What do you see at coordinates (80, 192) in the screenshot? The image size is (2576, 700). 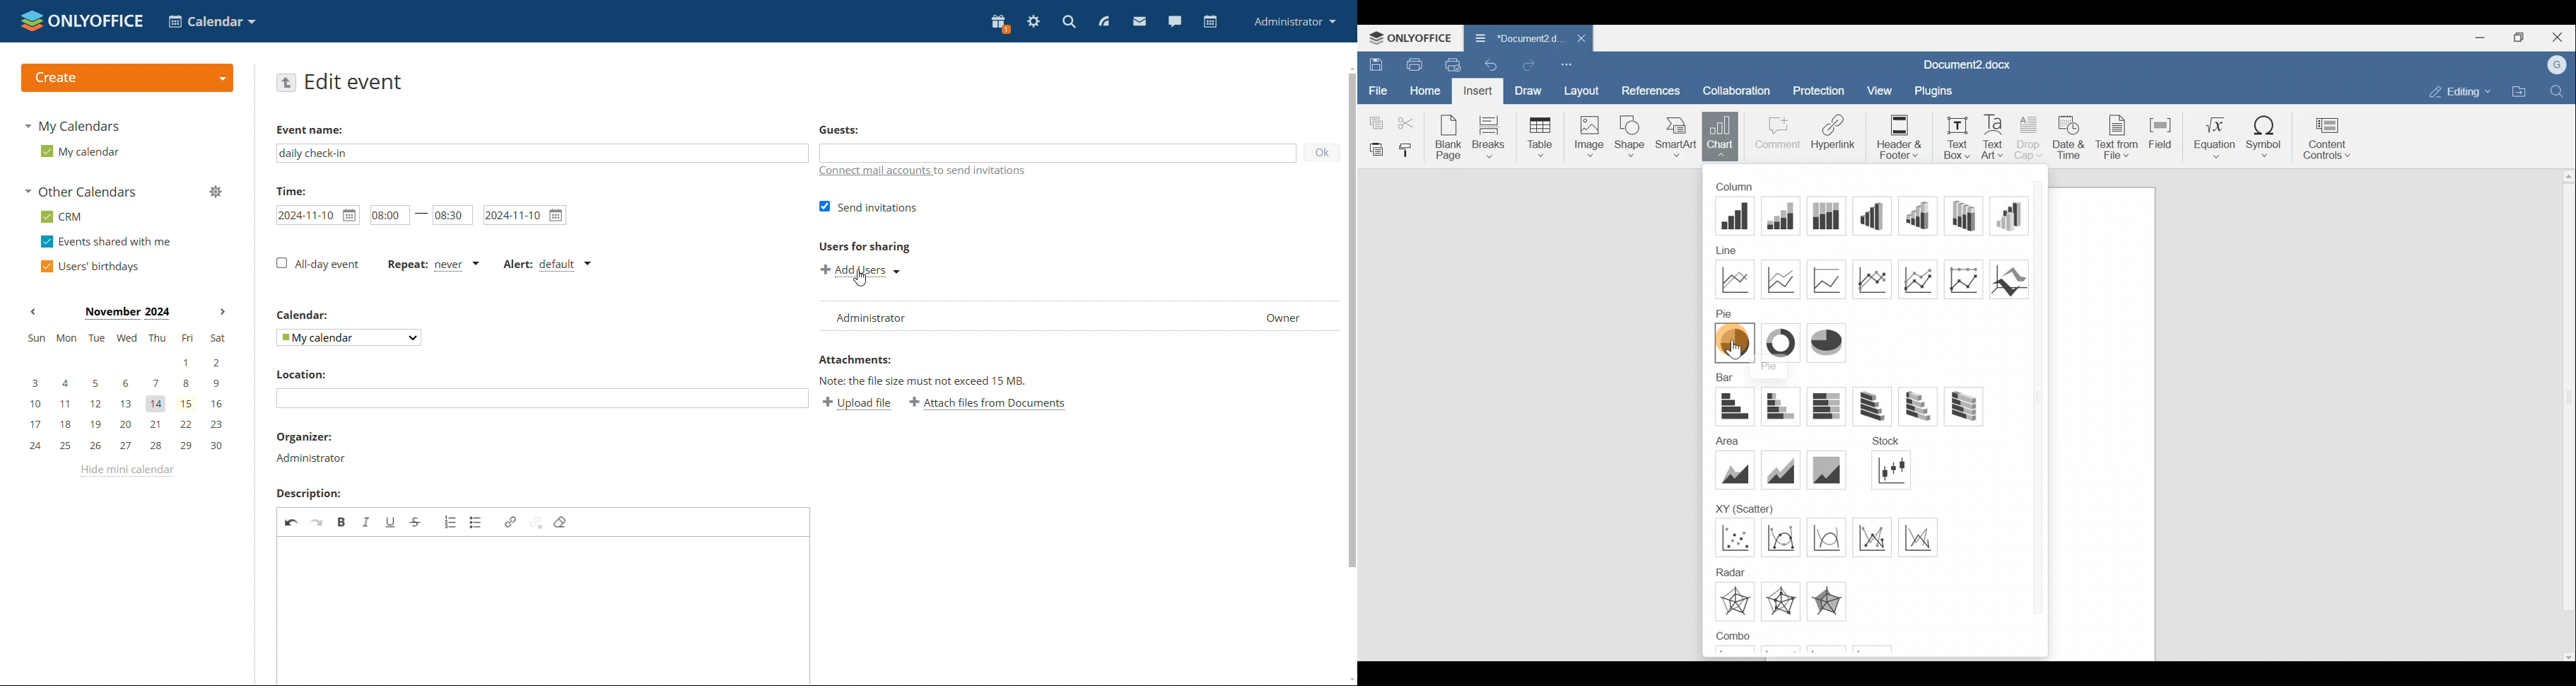 I see `other calendars` at bounding box center [80, 192].